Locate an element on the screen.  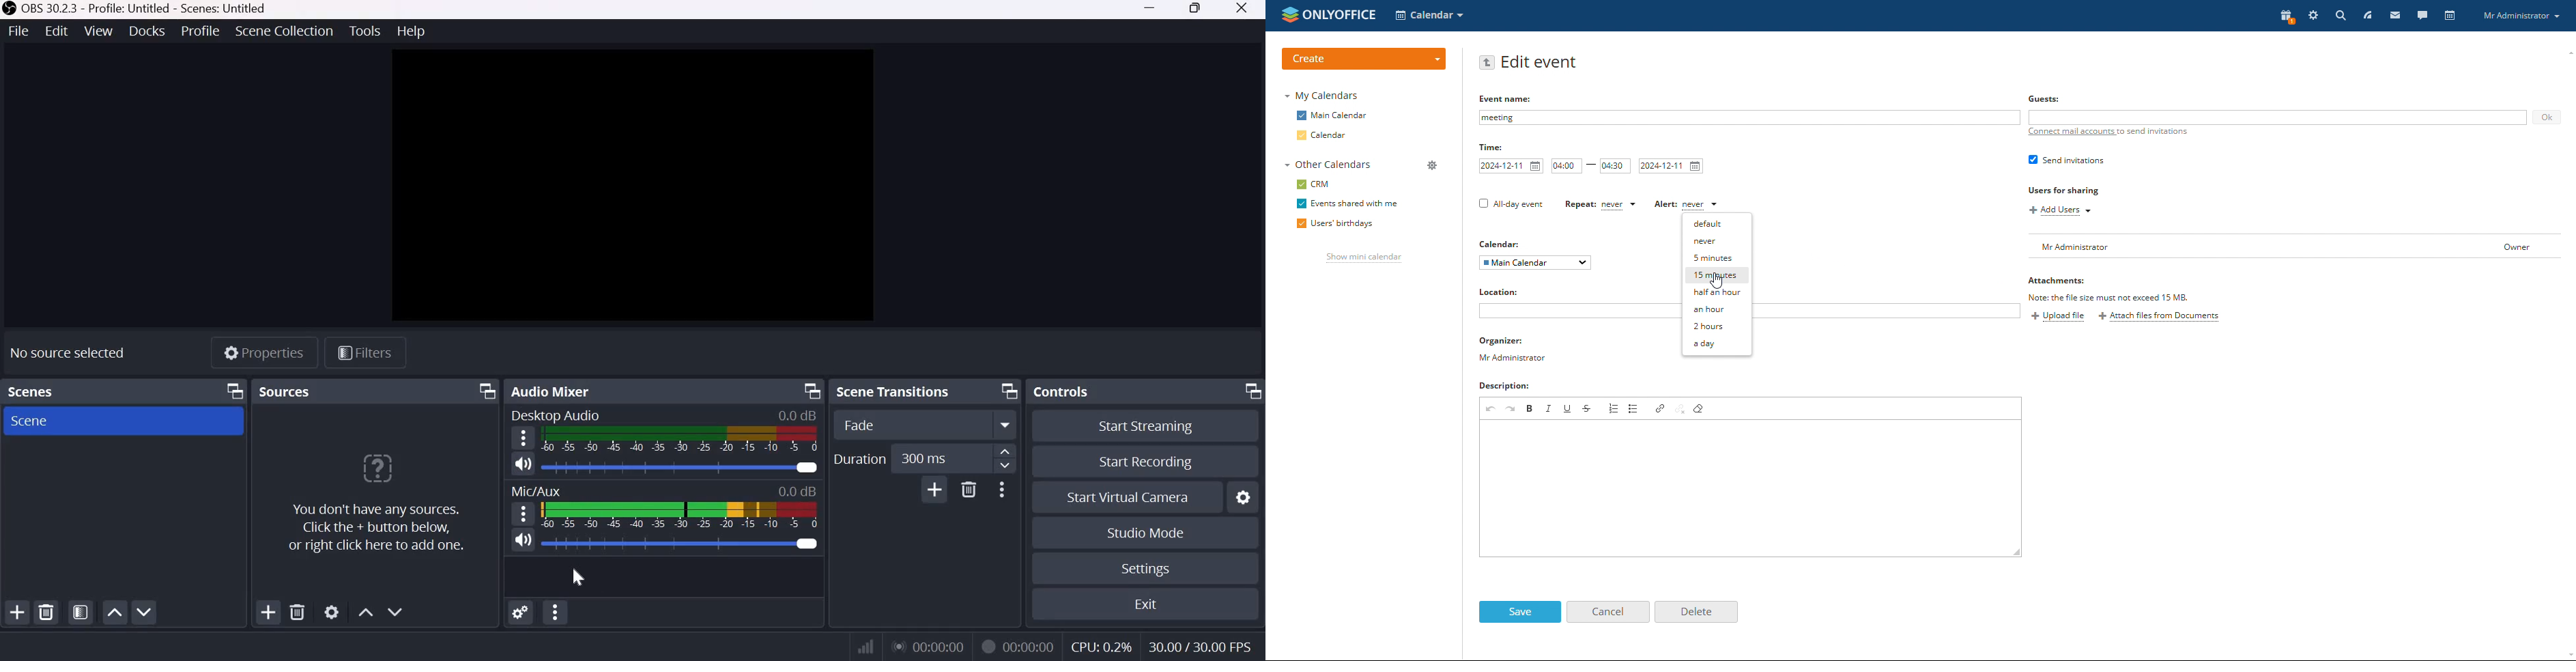
Add scene is located at coordinates (16, 612).